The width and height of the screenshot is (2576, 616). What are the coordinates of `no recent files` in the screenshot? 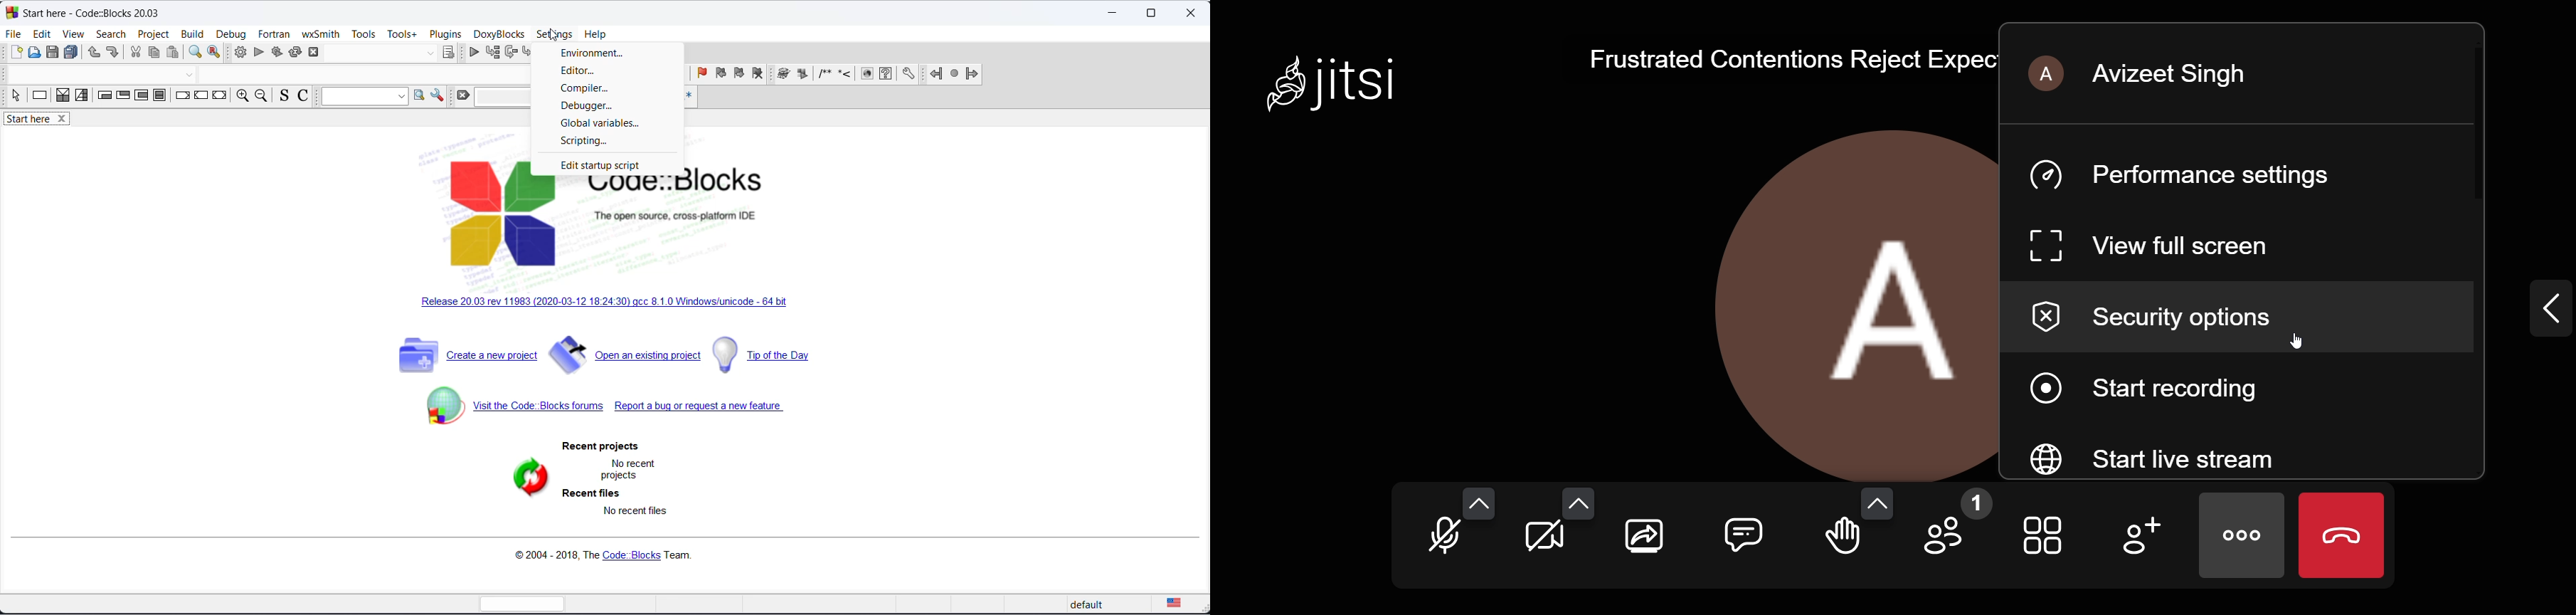 It's located at (634, 511).